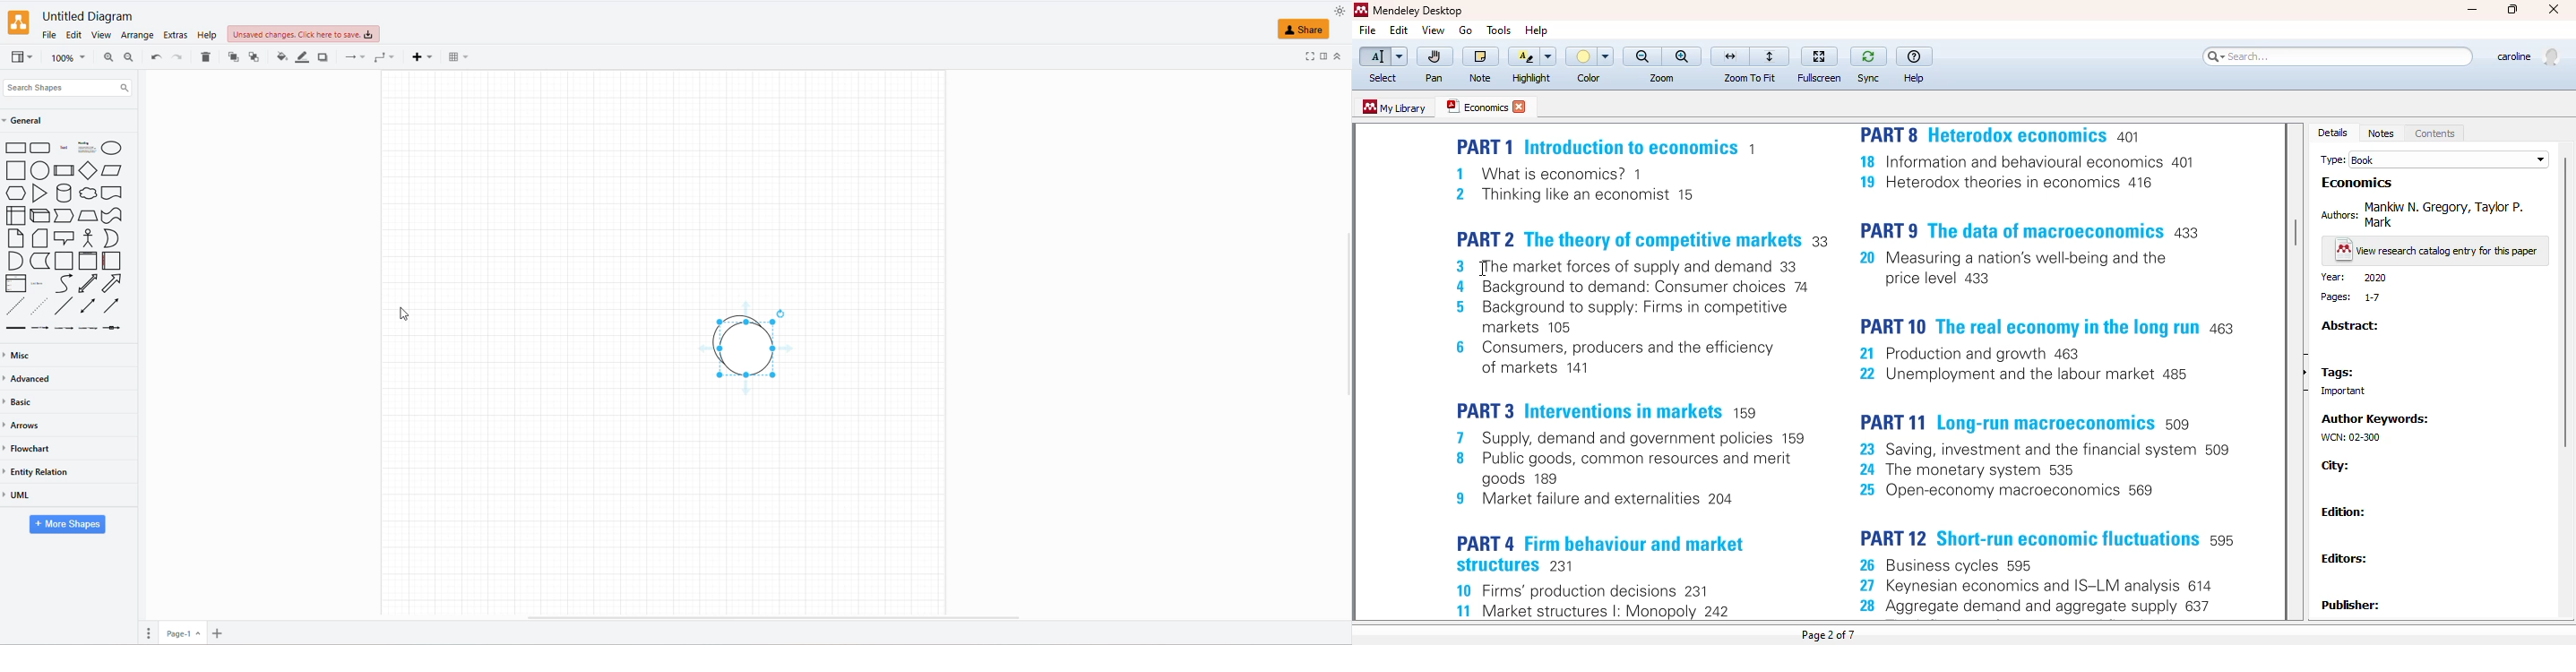 Image resolution: width=2576 pixels, height=672 pixels. I want to click on WCN: 02-300, so click(2348, 437).